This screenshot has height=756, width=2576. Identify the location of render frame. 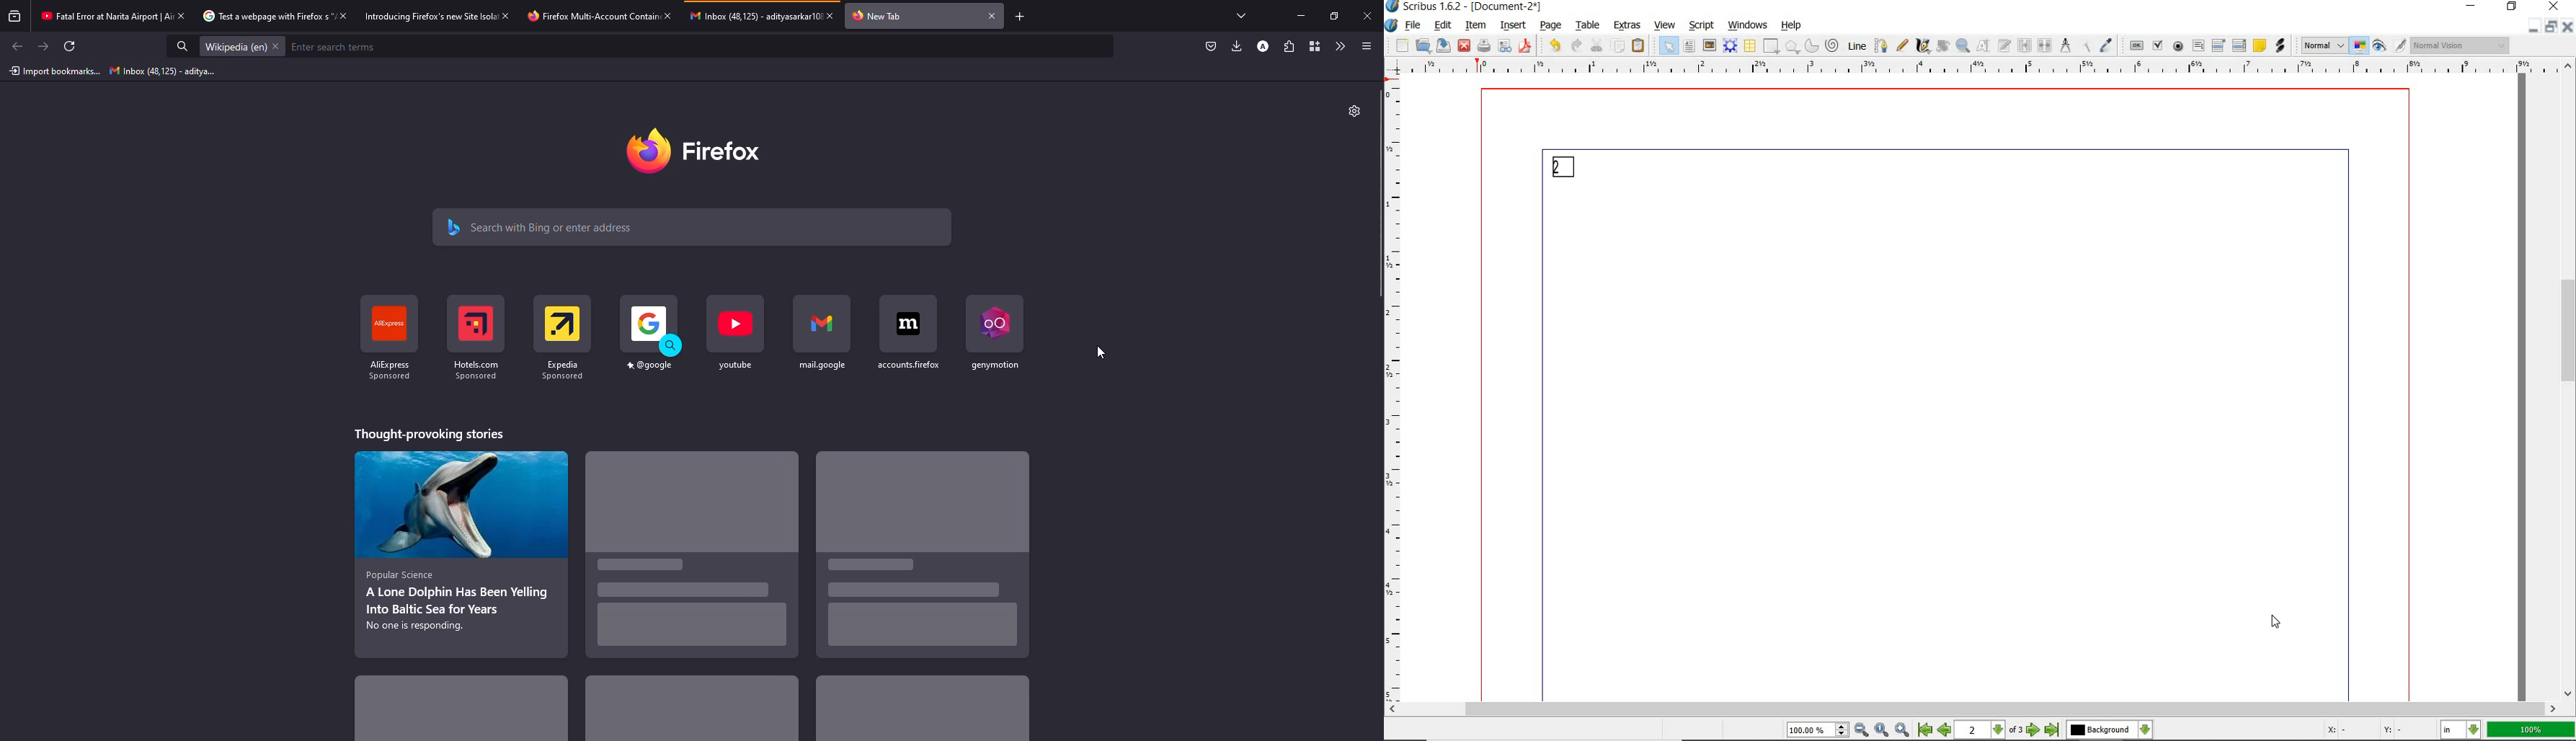
(1730, 45).